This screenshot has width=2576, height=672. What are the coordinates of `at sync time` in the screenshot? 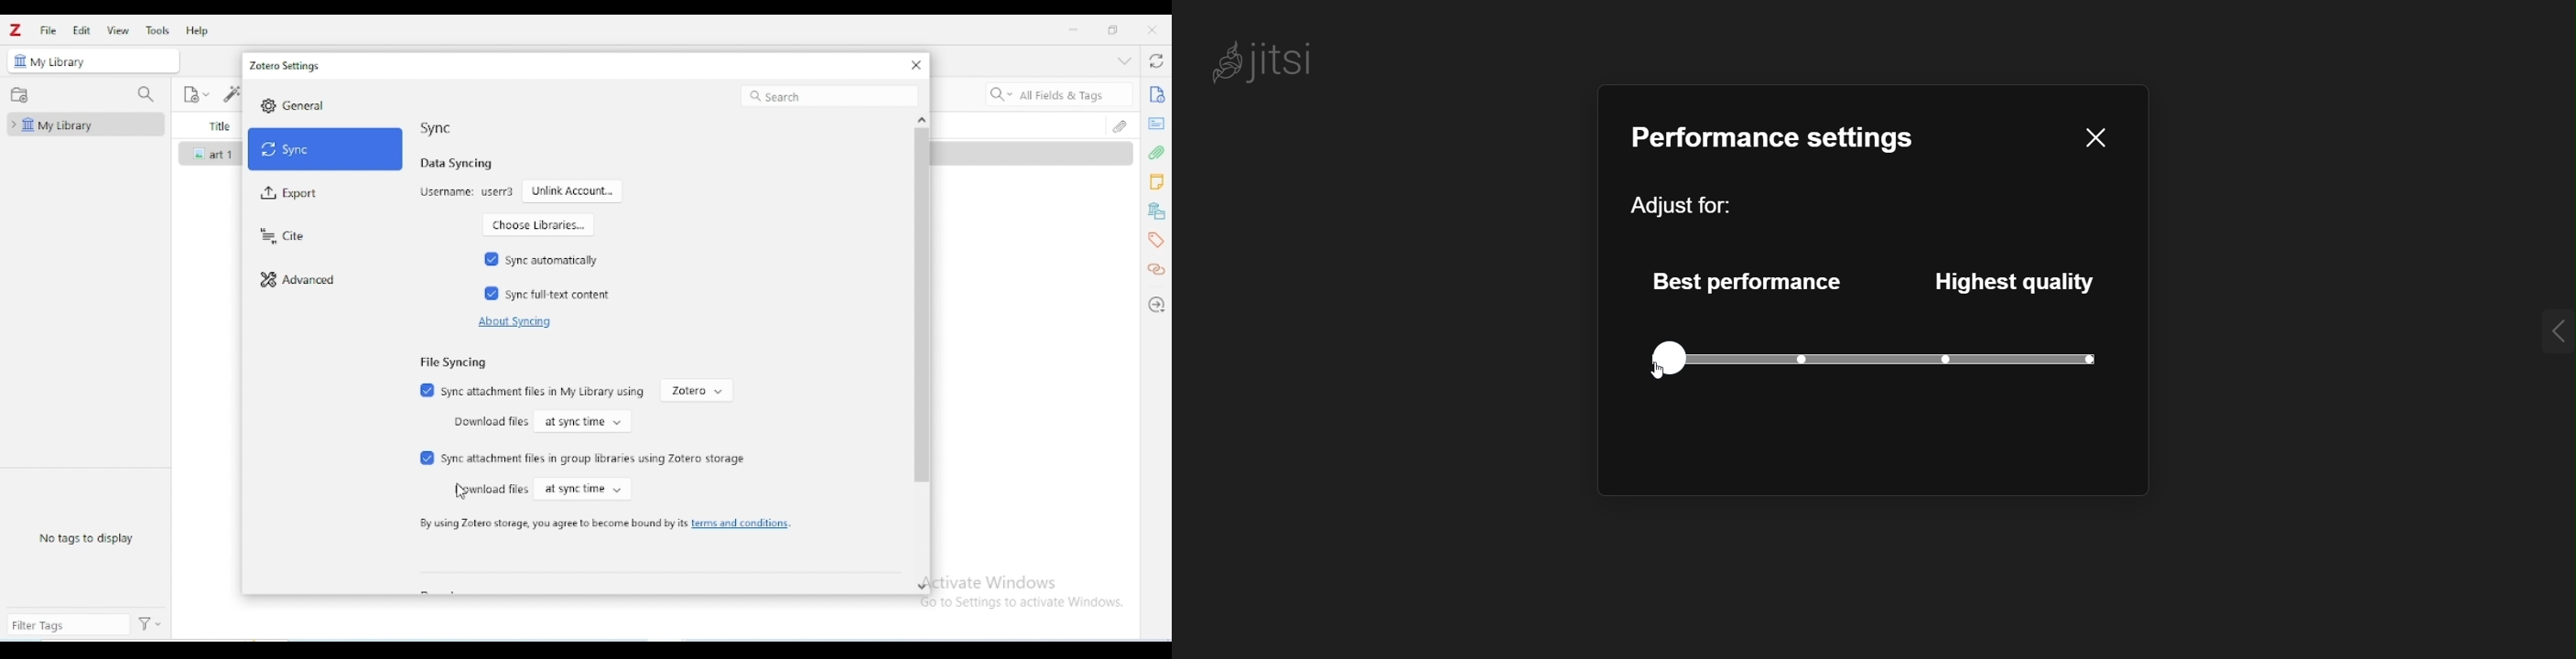 It's located at (581, 490).